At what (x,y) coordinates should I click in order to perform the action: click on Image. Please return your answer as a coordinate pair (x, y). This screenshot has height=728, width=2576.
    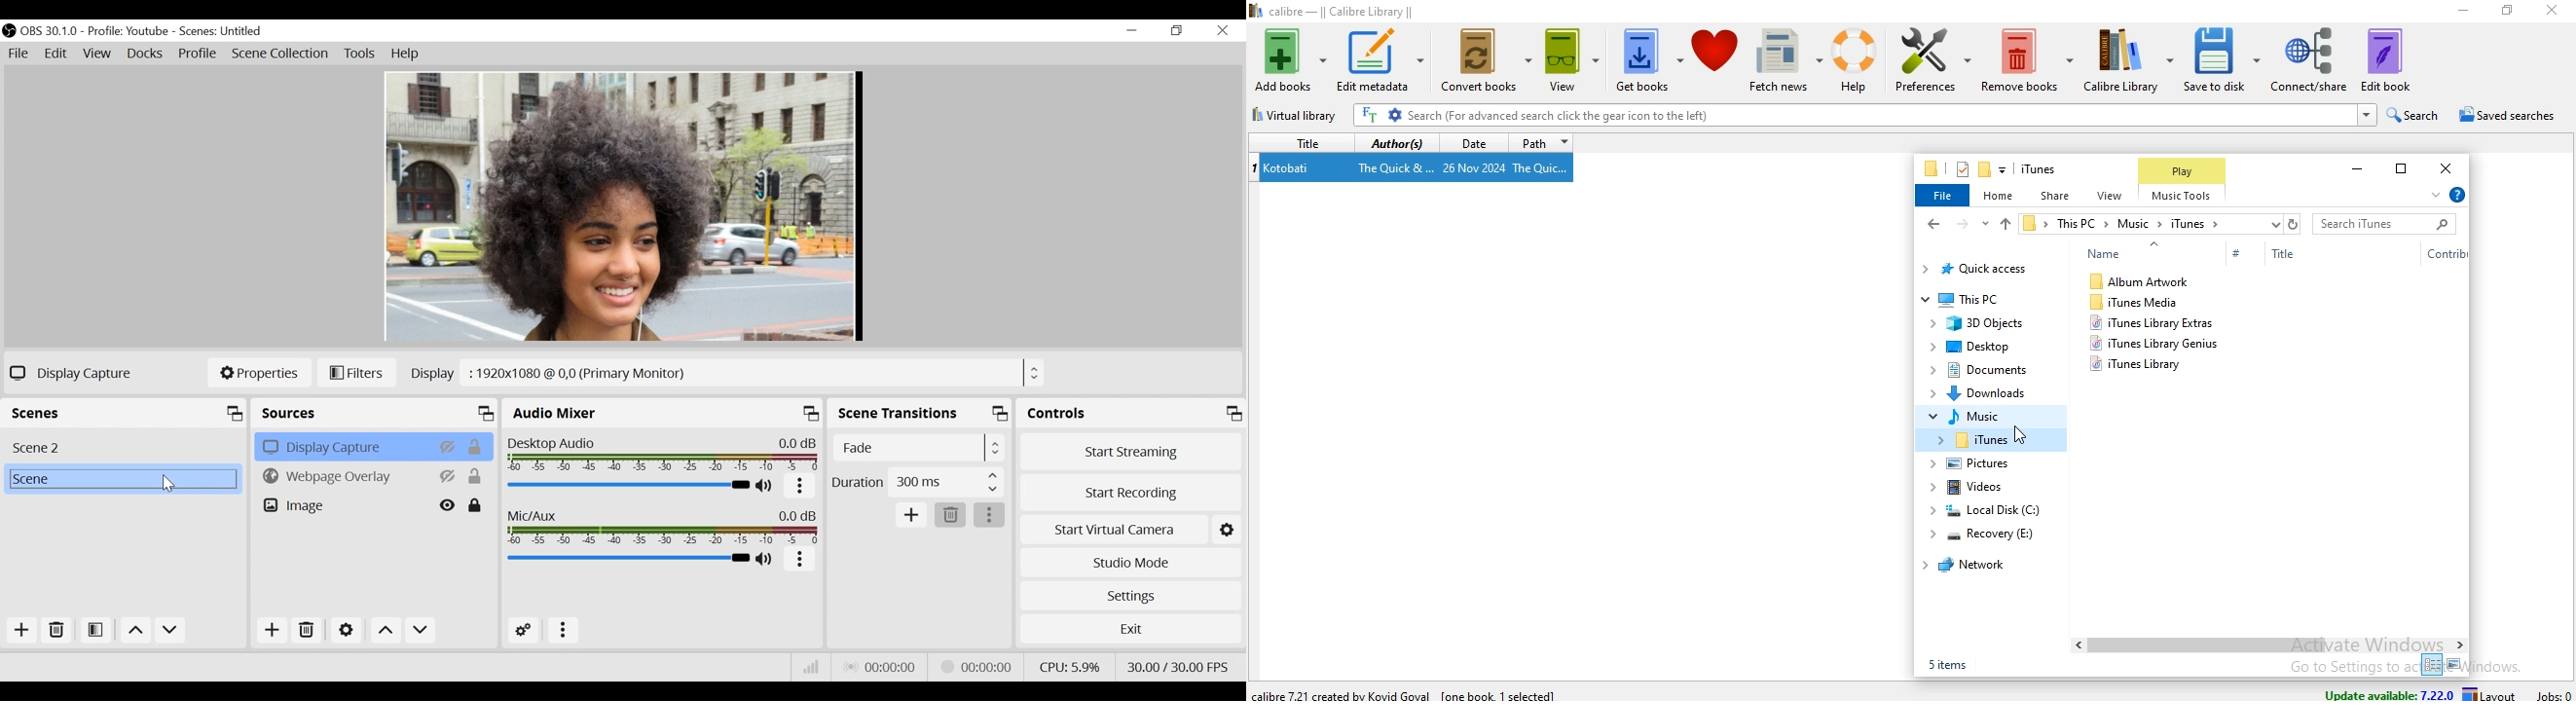
    Looking at the image, I should click on (345, 504).